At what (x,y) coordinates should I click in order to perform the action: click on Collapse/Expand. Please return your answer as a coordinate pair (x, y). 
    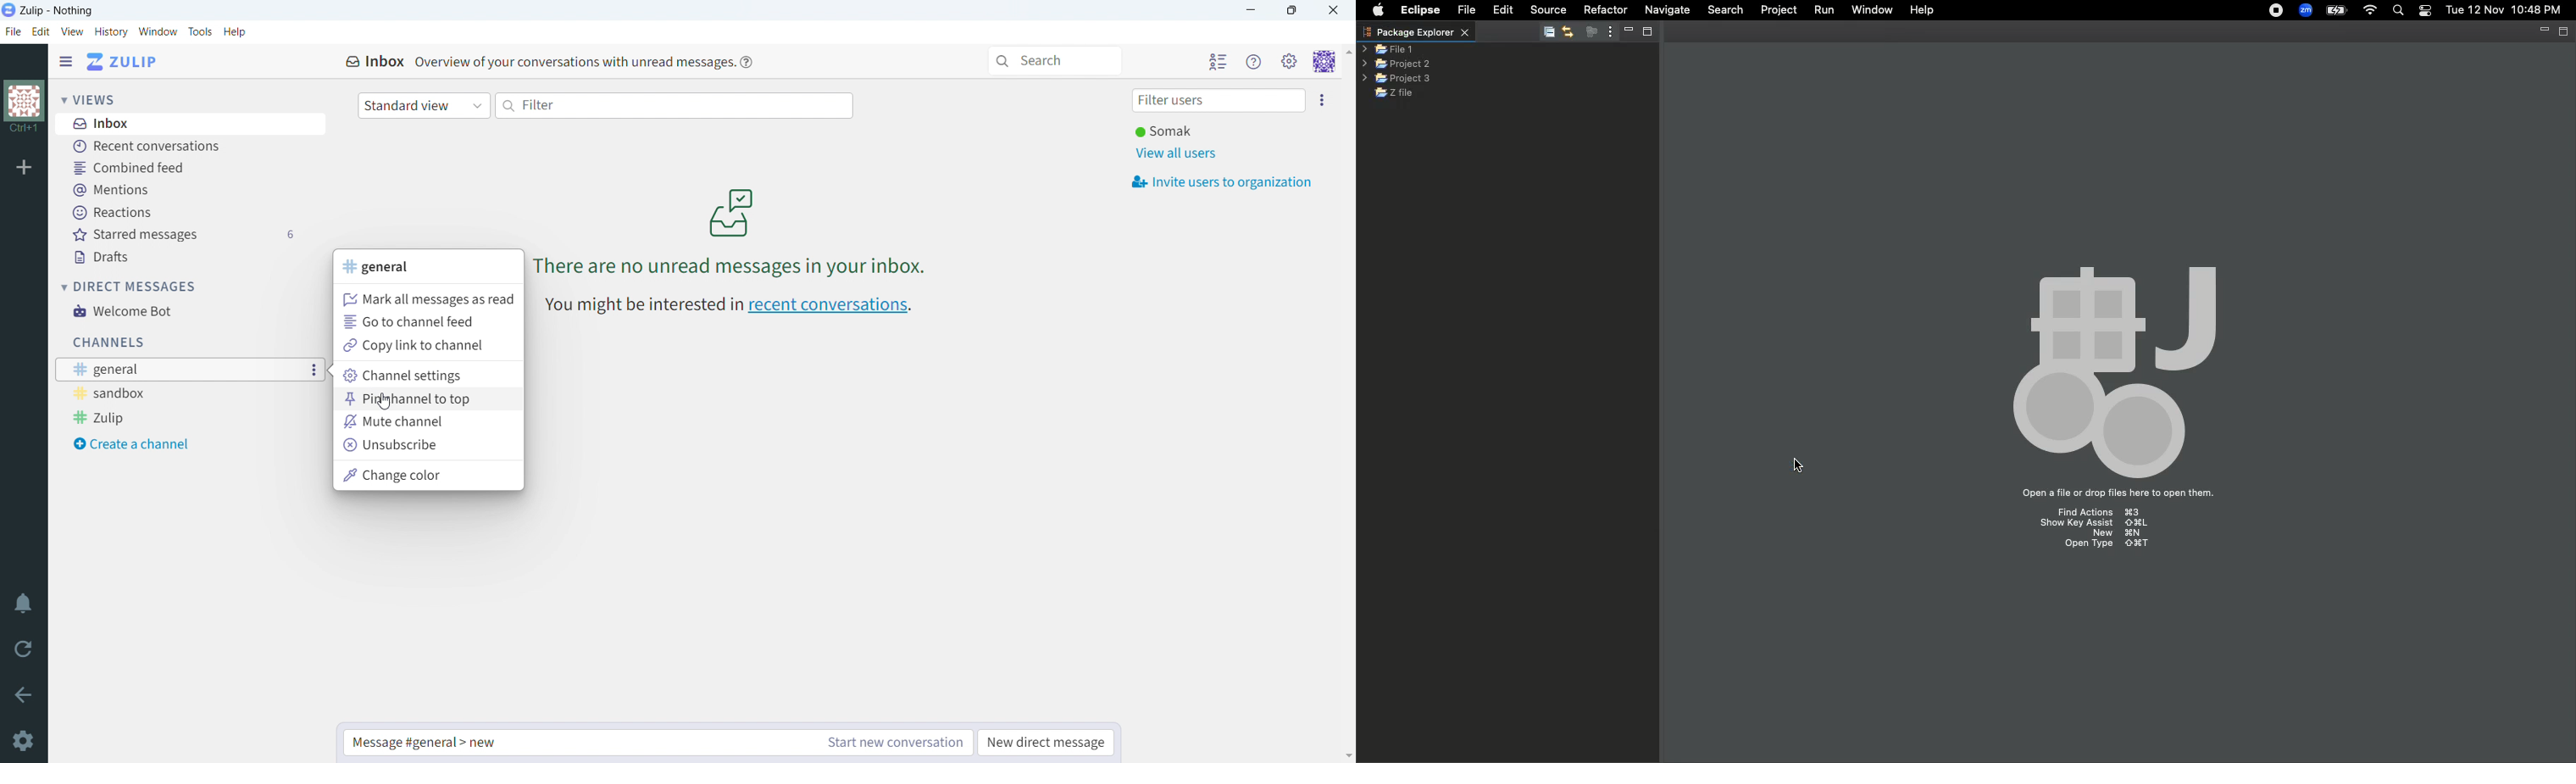
    Looking at the image, I should click on (1548, 32).